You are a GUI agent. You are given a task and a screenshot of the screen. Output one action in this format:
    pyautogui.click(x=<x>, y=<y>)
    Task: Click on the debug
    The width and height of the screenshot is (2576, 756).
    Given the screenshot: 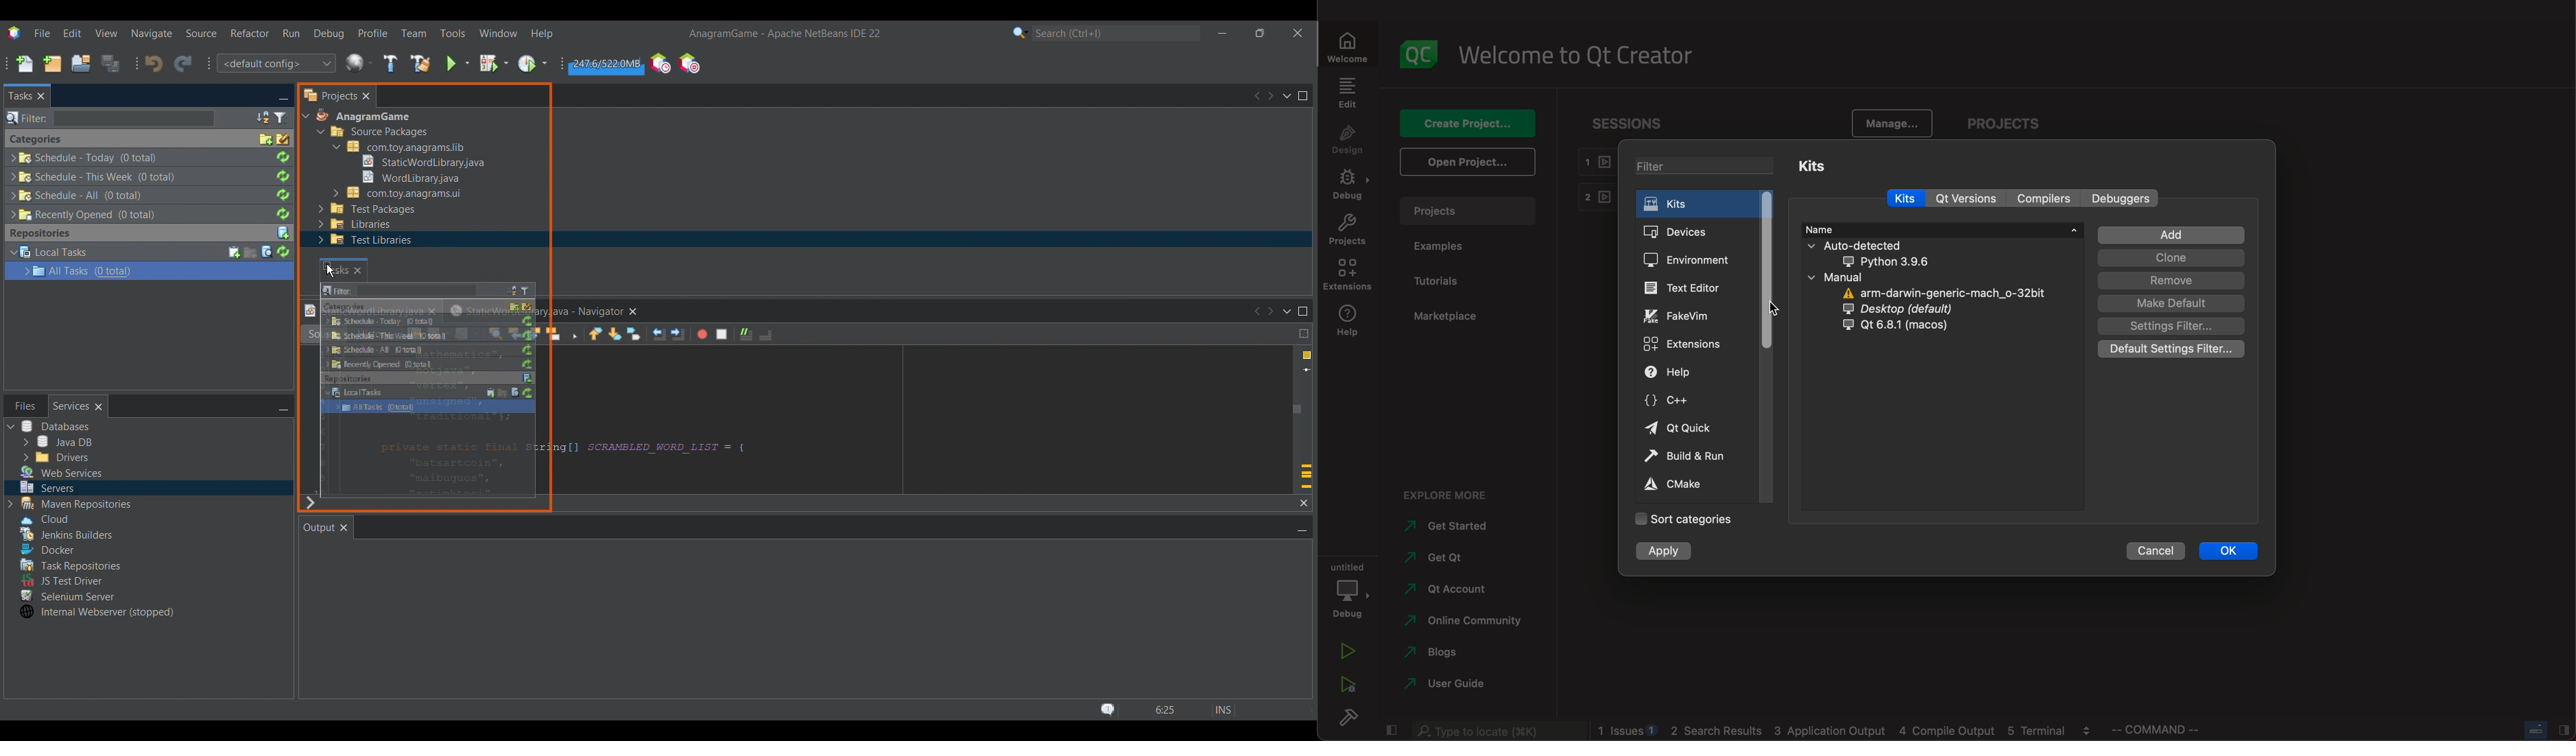 What is the action you would take?
    pyautogui.click(x=1348, y=185)
    